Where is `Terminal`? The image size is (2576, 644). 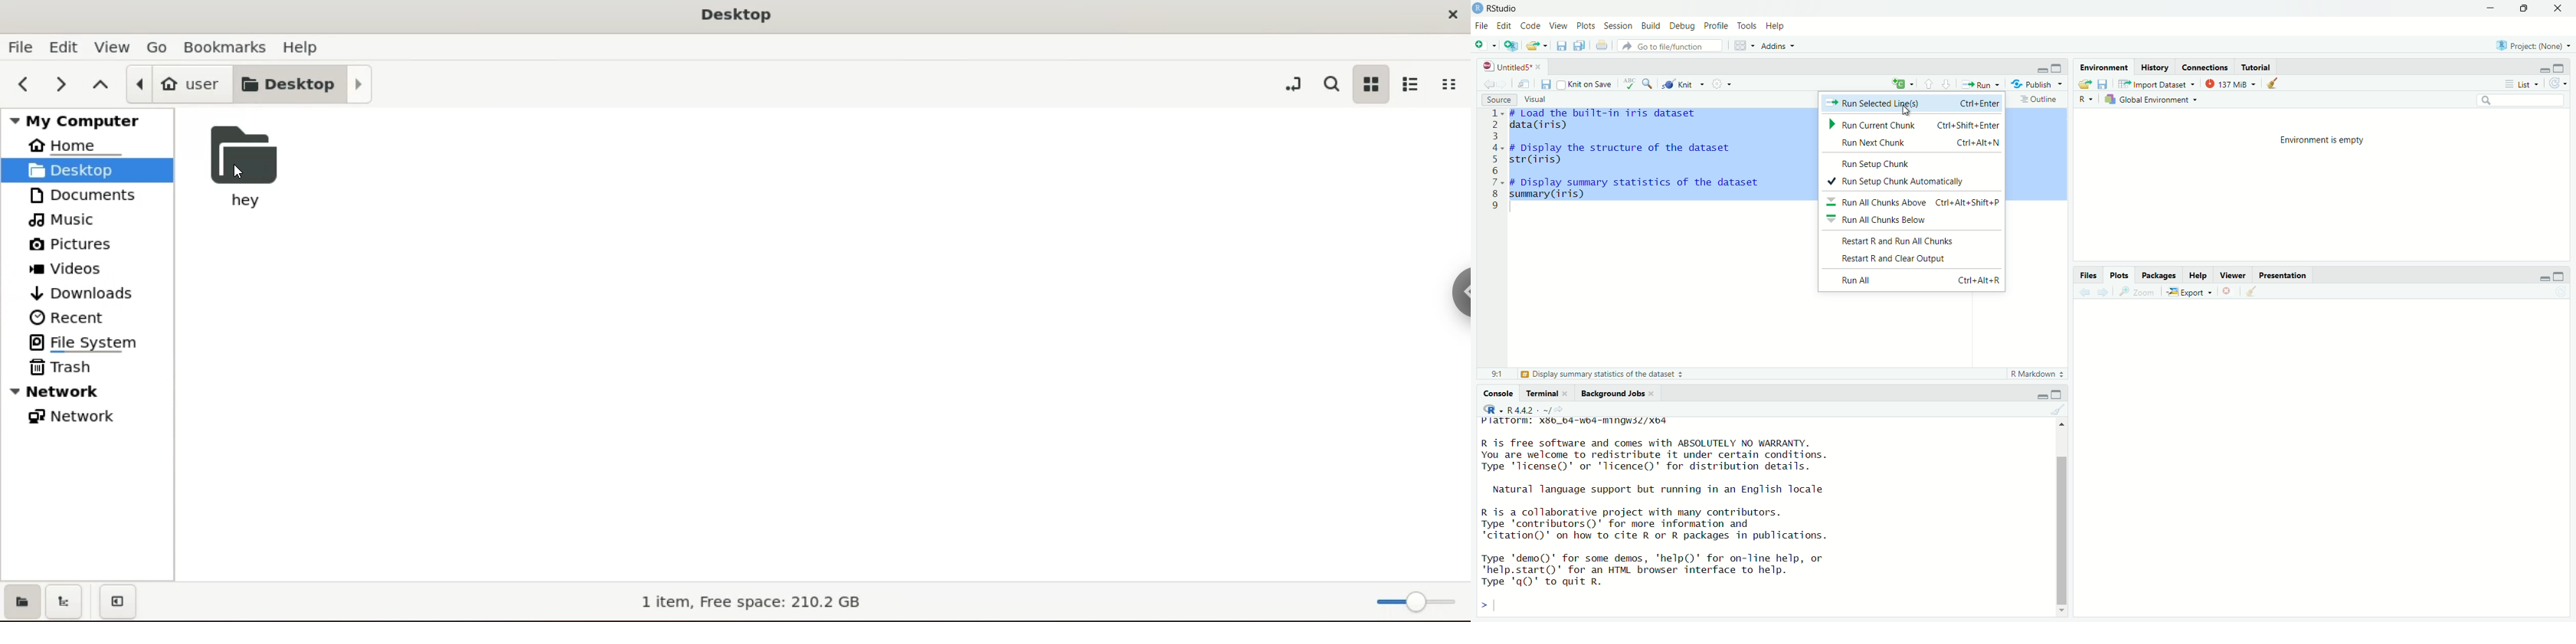 Terminal is located at coordinates (1549, 393).